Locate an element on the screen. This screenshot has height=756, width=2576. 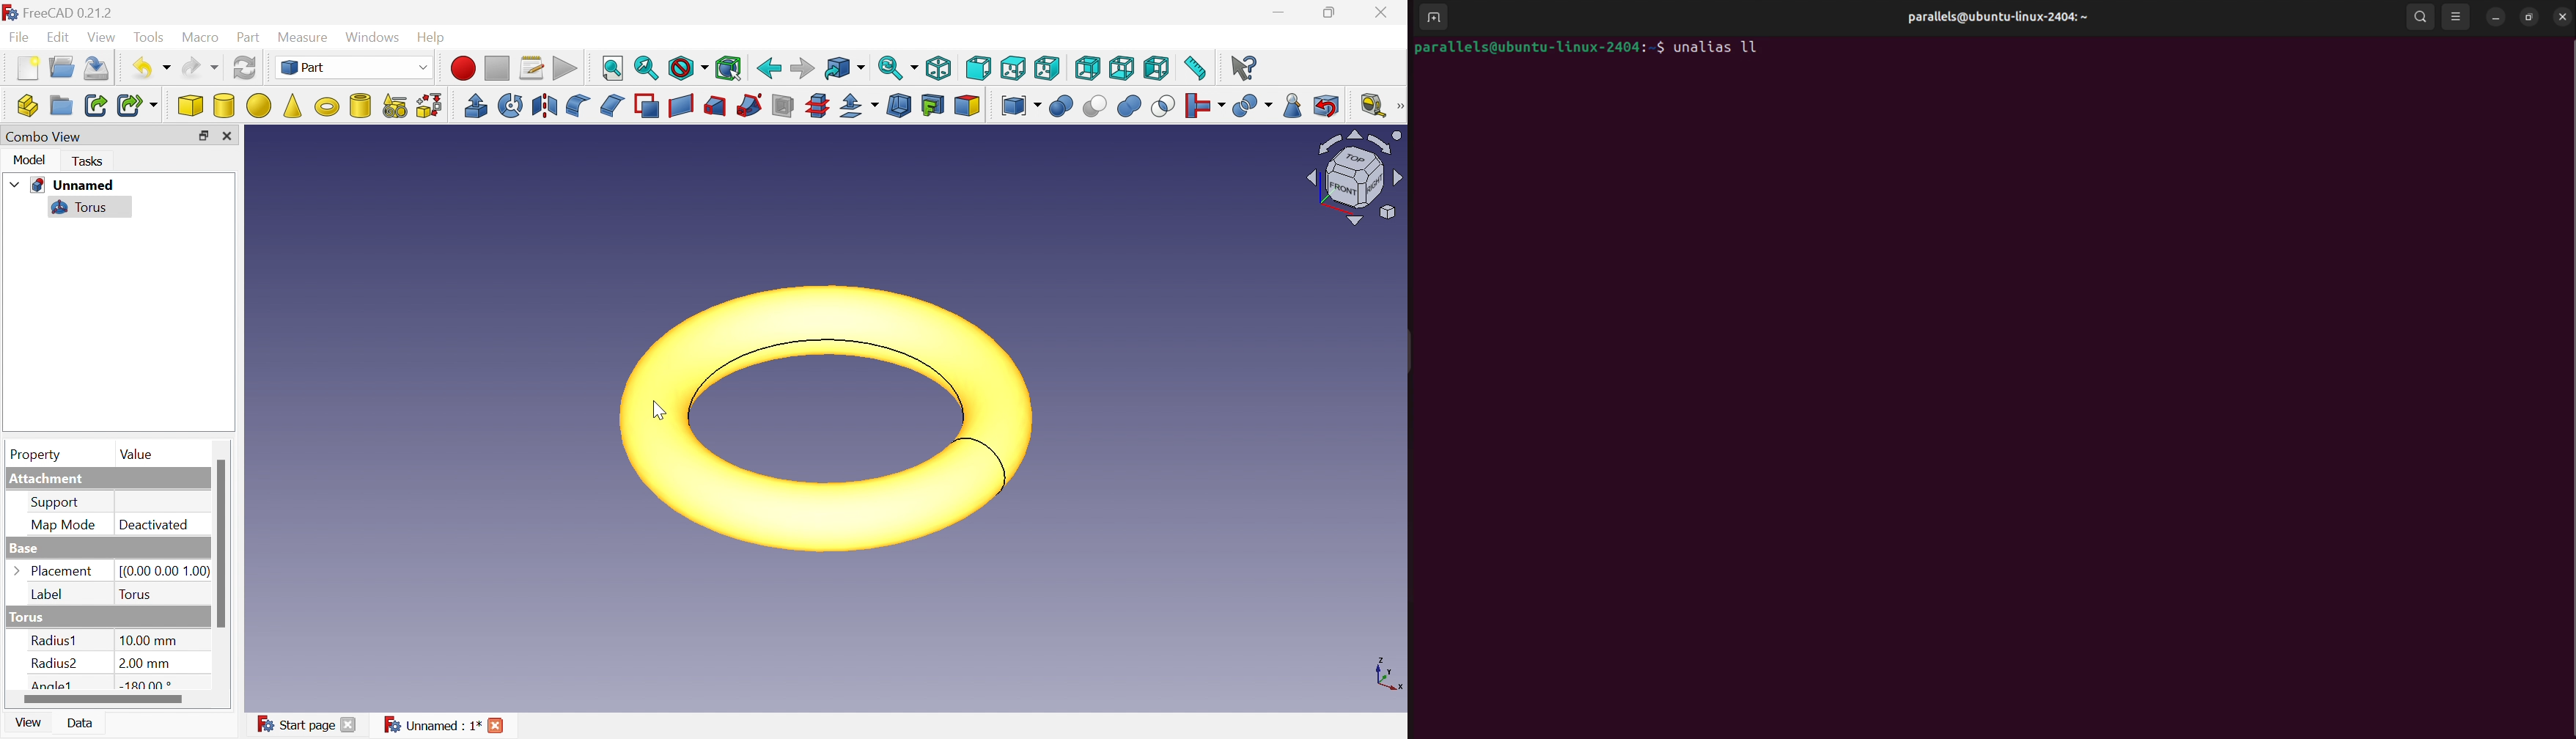
Sync view is located at coordinates (897, 69).